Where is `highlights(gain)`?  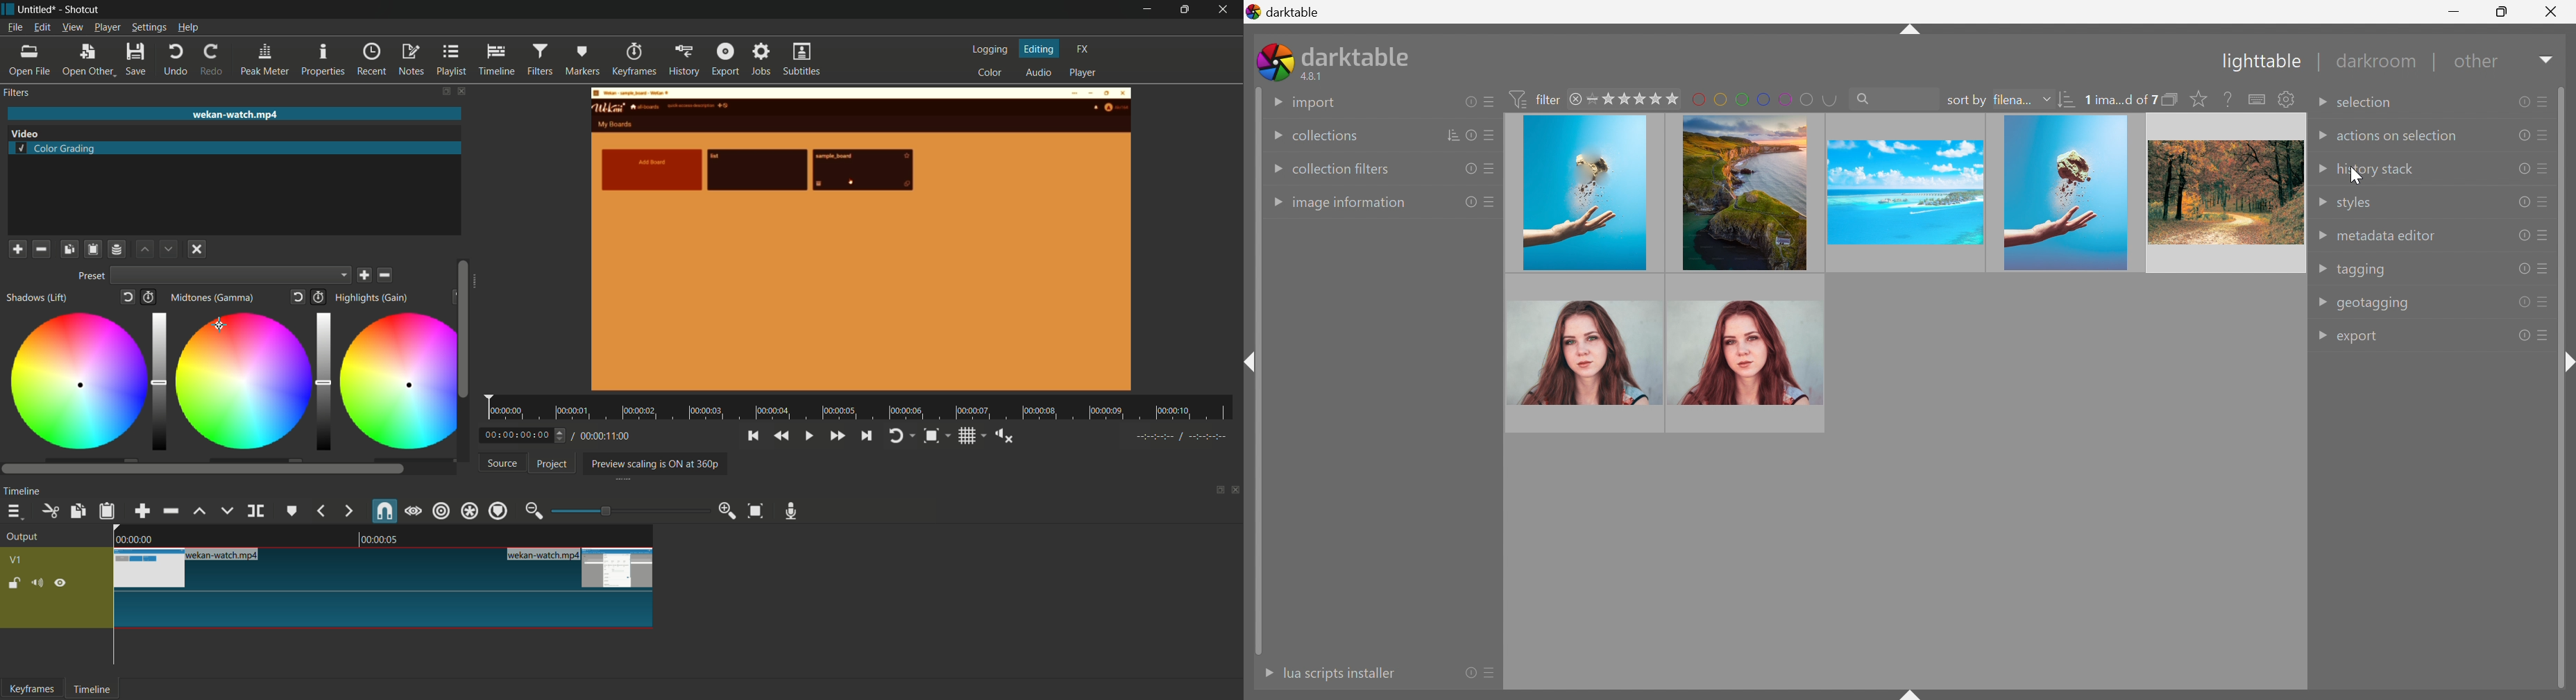 highlights(gain) is located at coordinates (373, 298).